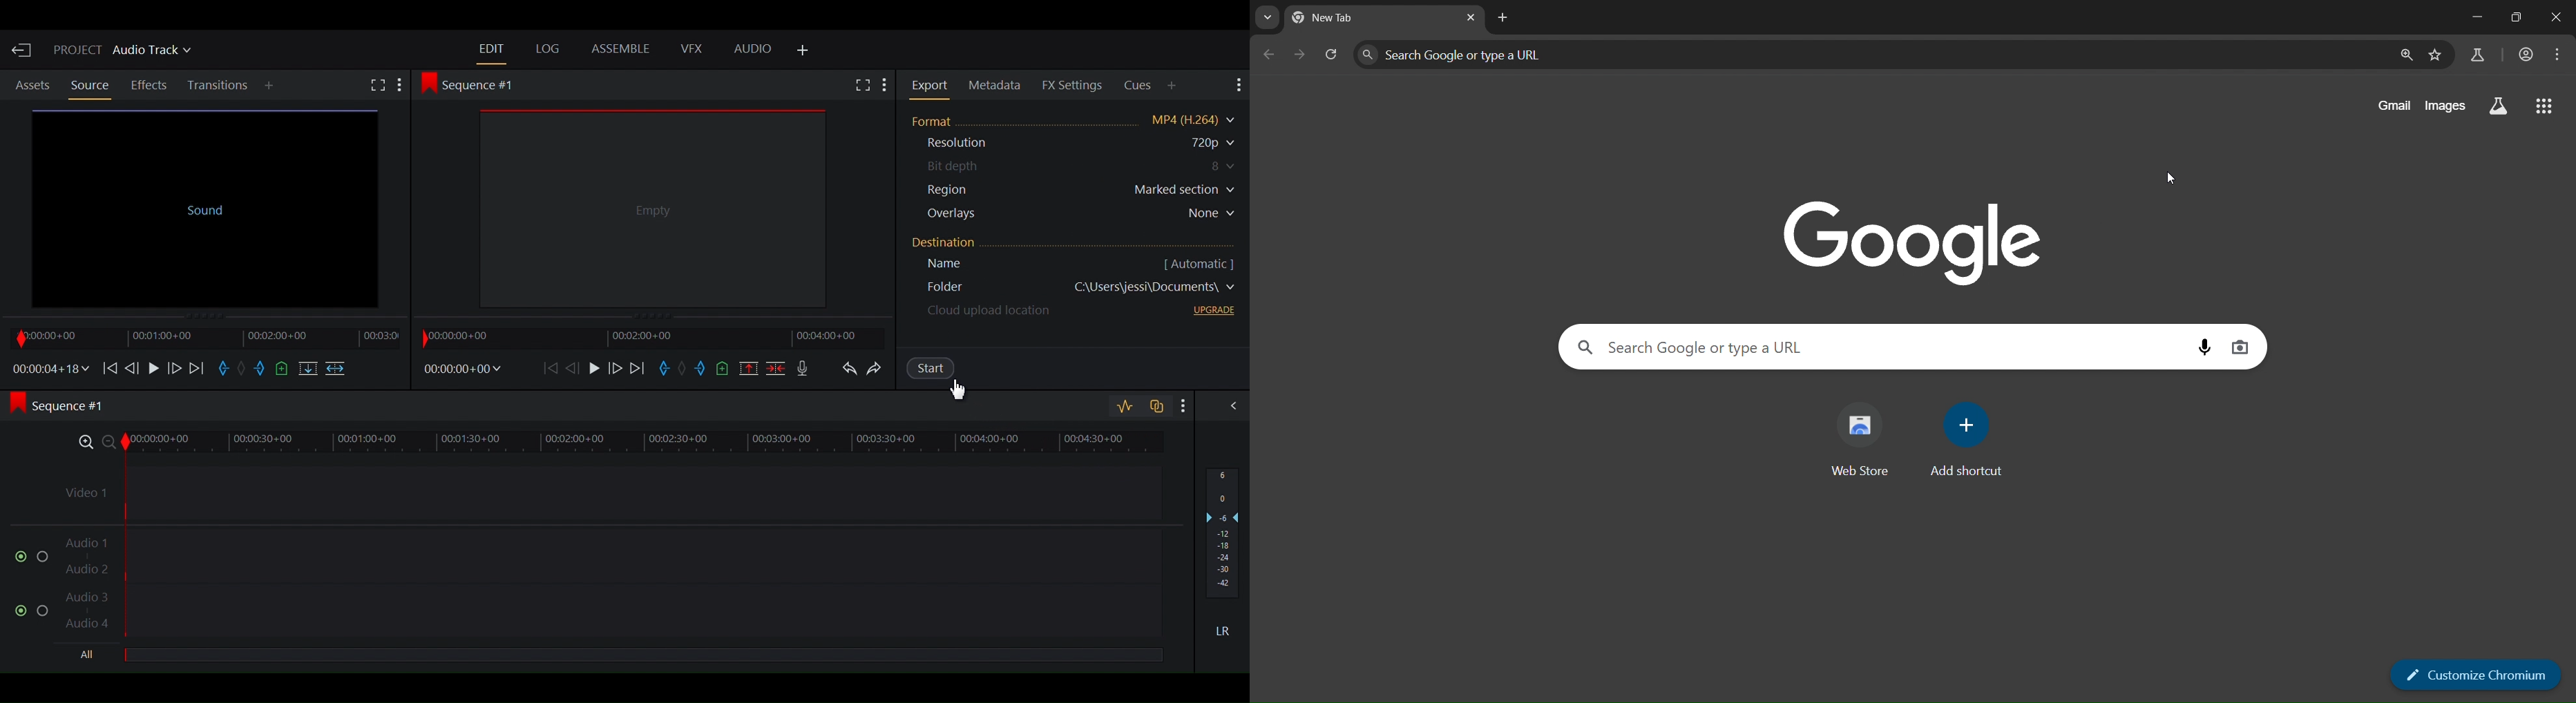 Image resolution: width=2576 pixels, height=728 pixels. What do you see at coordinates (881, 372) in the screenshot?
I see `Redo` at bounding box center [881, 372].